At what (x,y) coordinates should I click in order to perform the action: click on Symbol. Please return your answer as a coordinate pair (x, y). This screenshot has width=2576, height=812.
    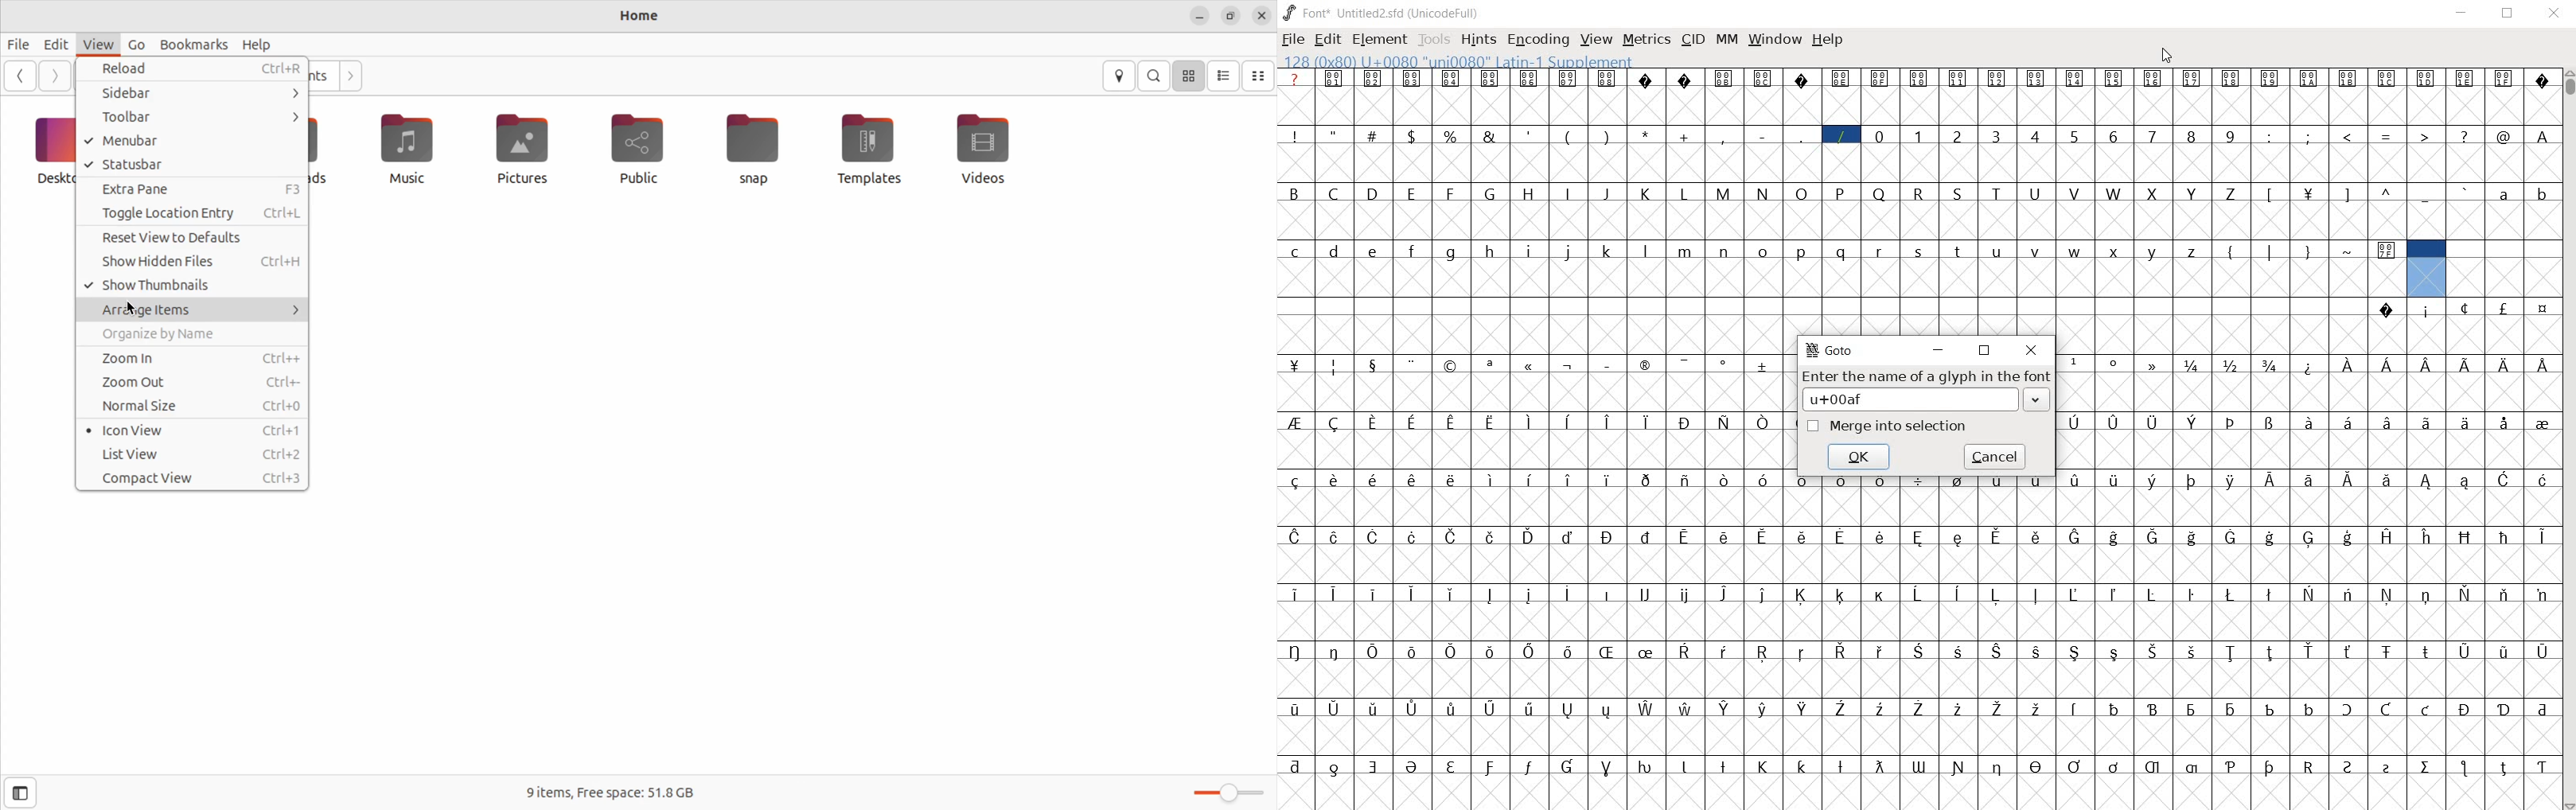
    Looking at the image, I should click on (2152, 594).